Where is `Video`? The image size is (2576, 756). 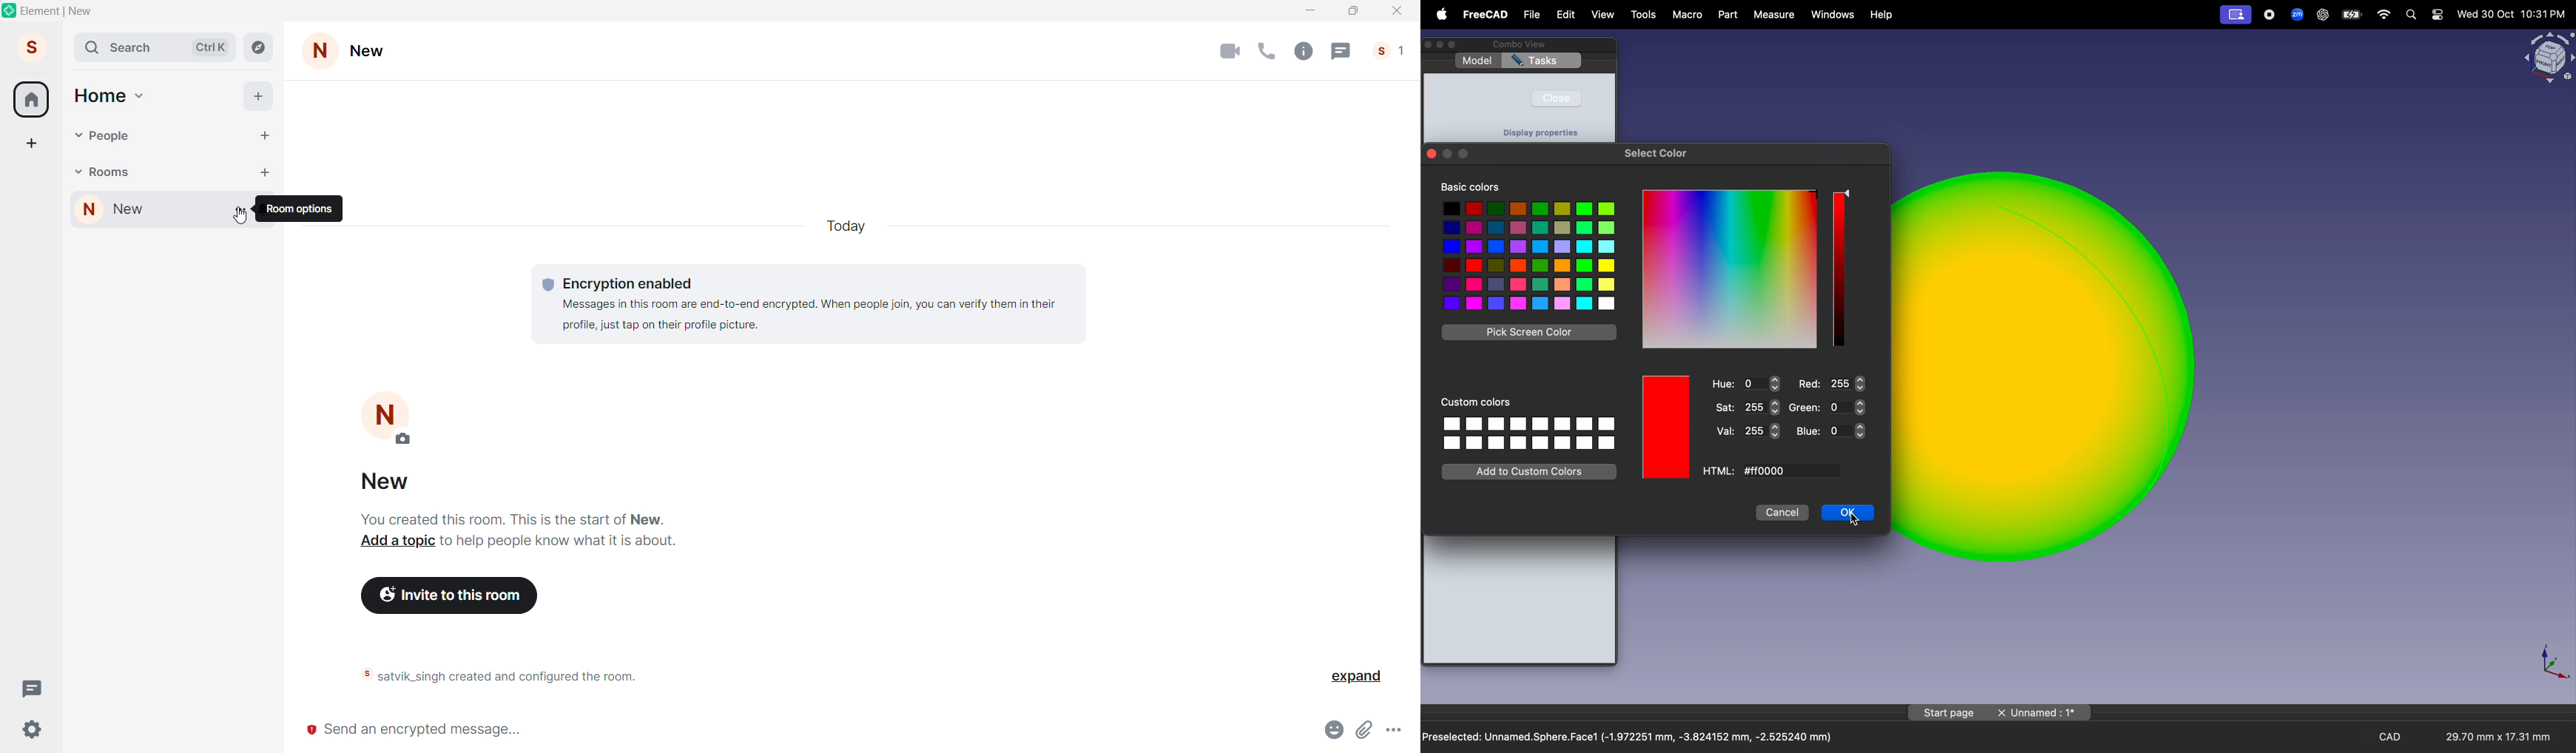
Video is located at coordinates (1230, 52).